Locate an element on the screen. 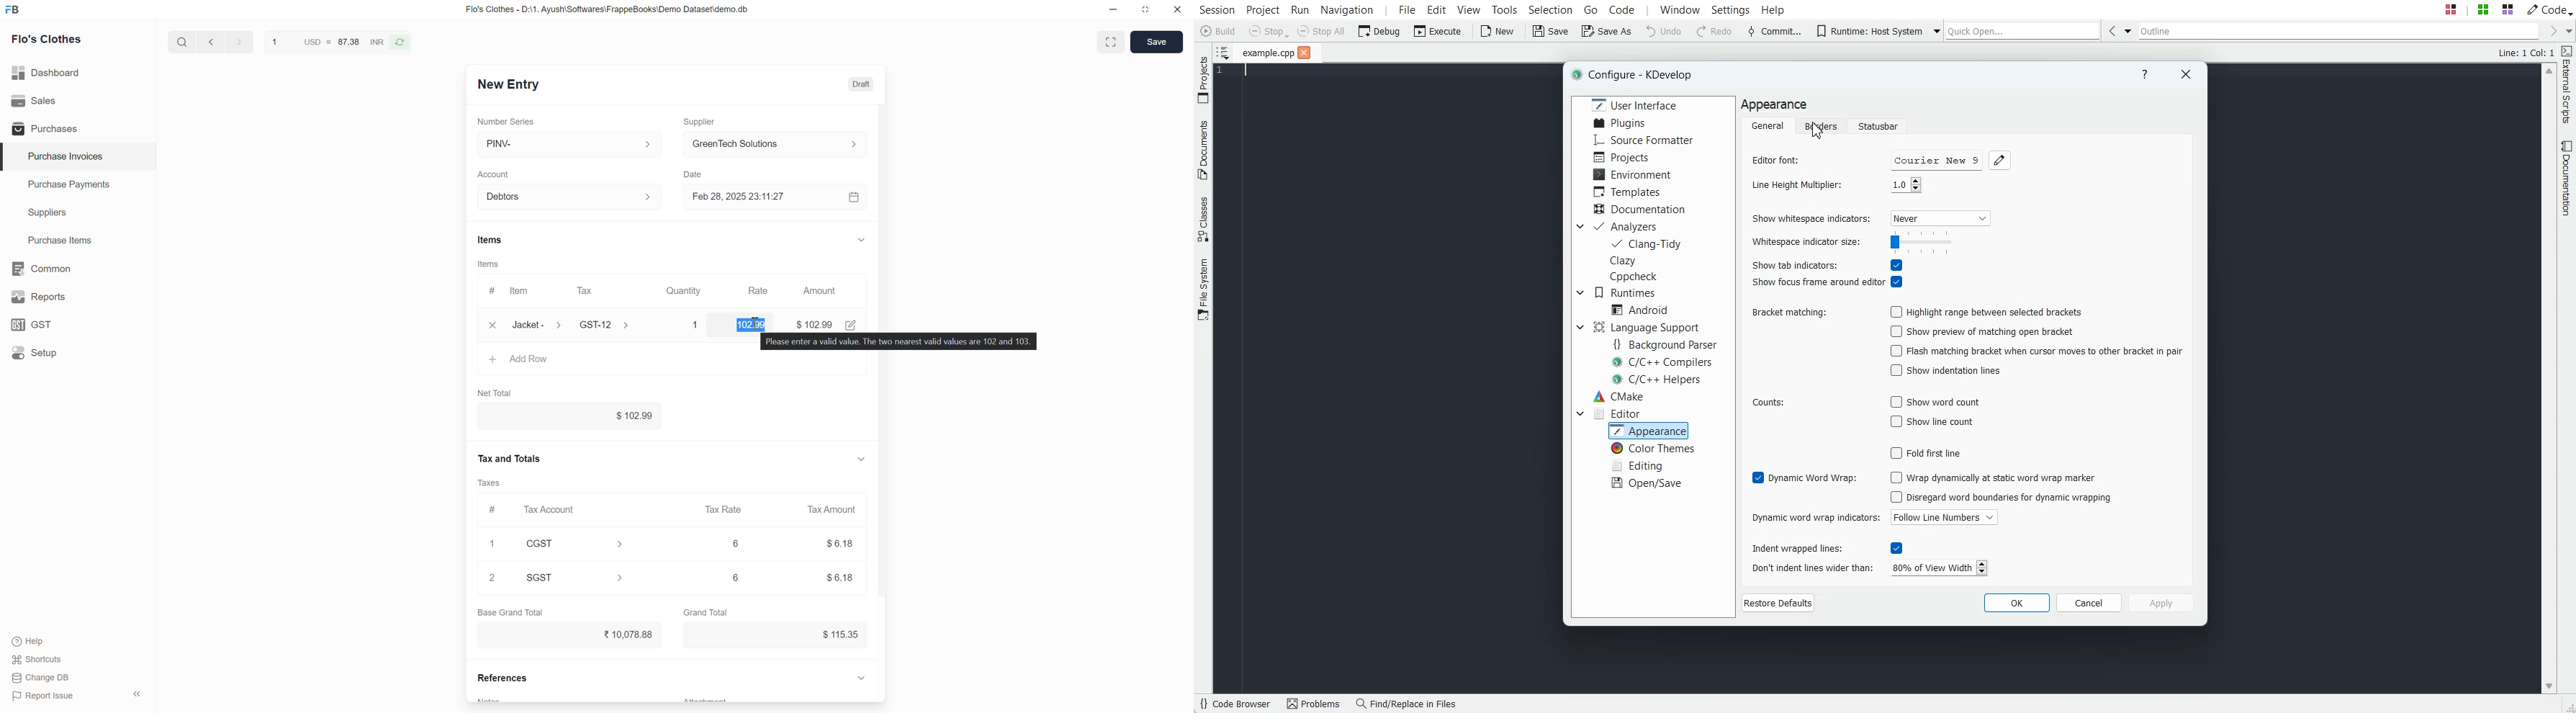 The height and width of the screenshot is (728, 2576). Account is located at coordinates (494, 175).